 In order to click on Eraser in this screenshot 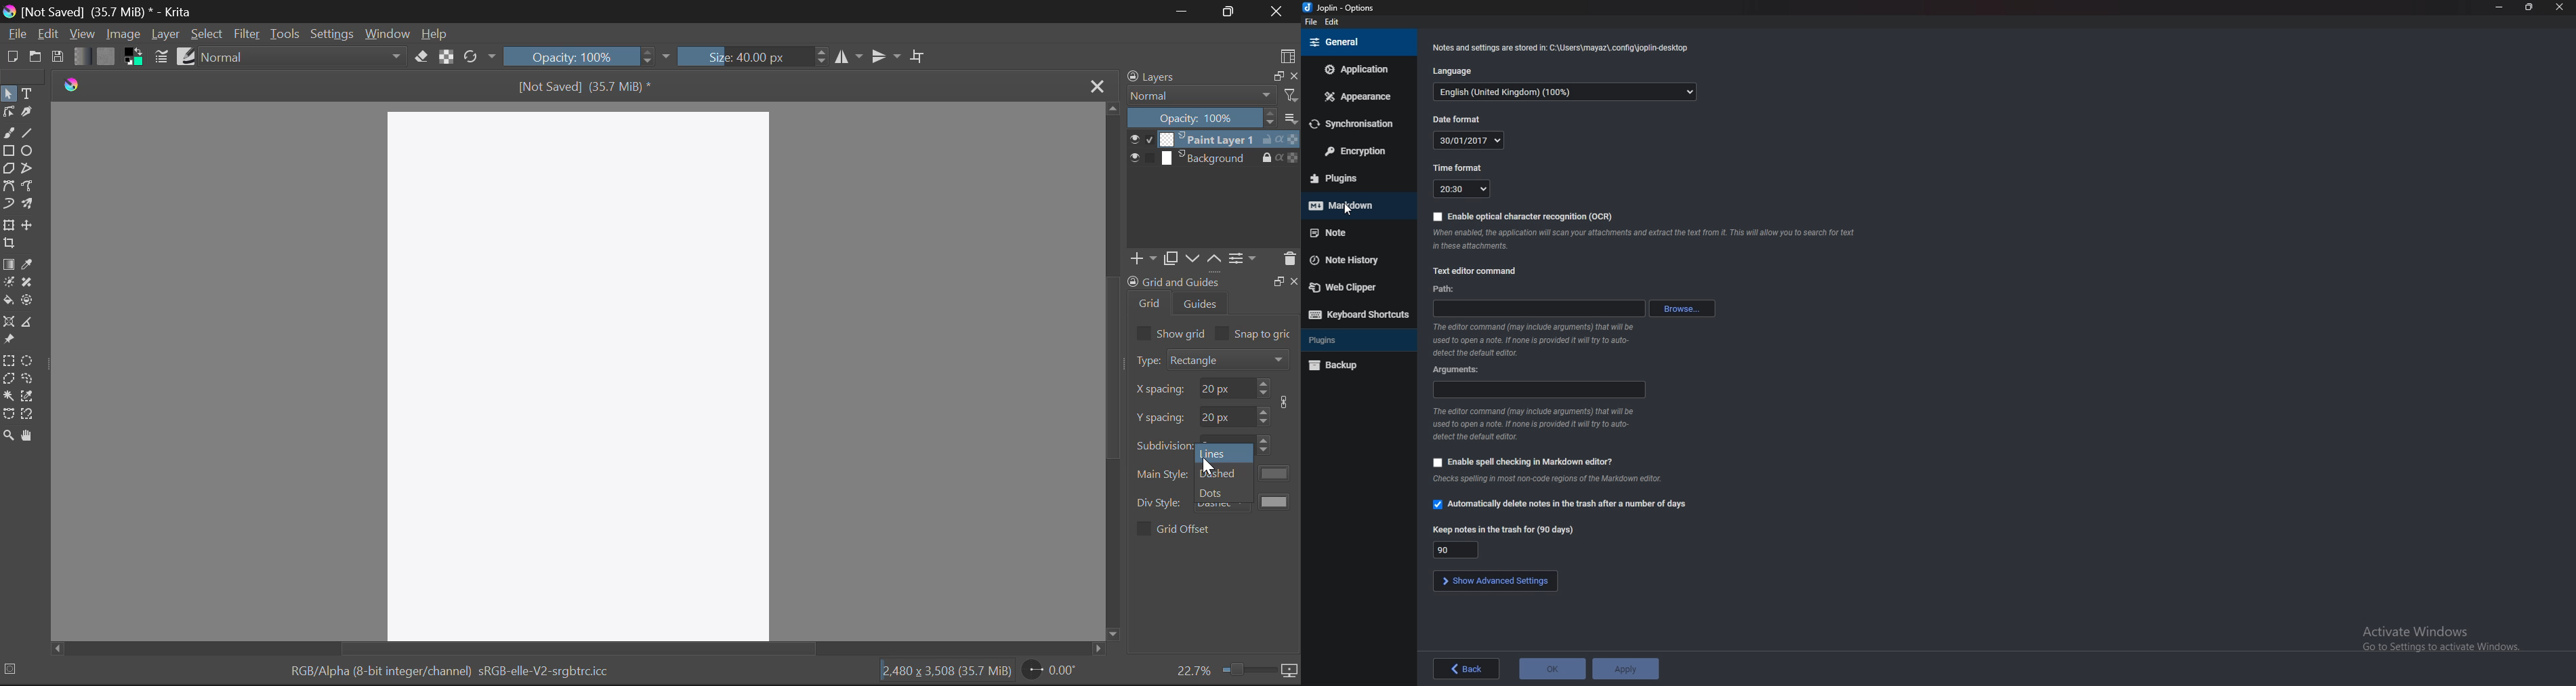, I will do `click(421, 57)`.